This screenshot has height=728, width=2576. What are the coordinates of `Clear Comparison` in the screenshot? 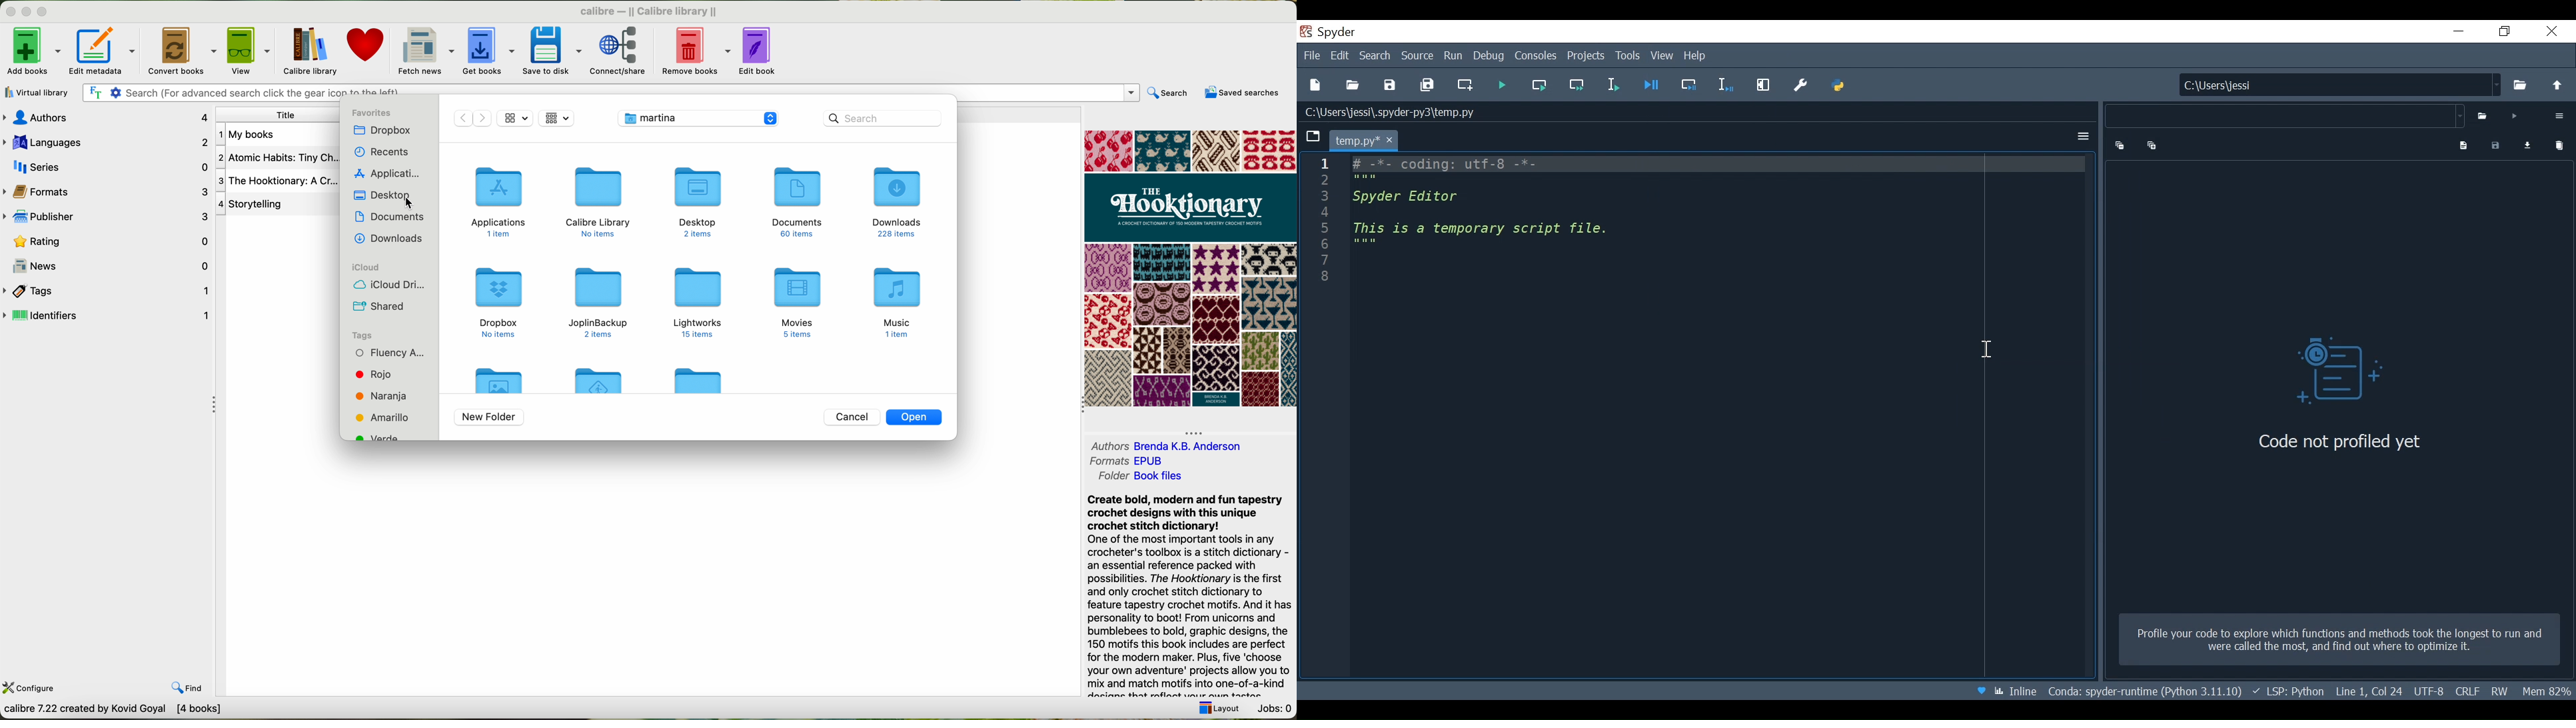 It's located at (2559, 146).